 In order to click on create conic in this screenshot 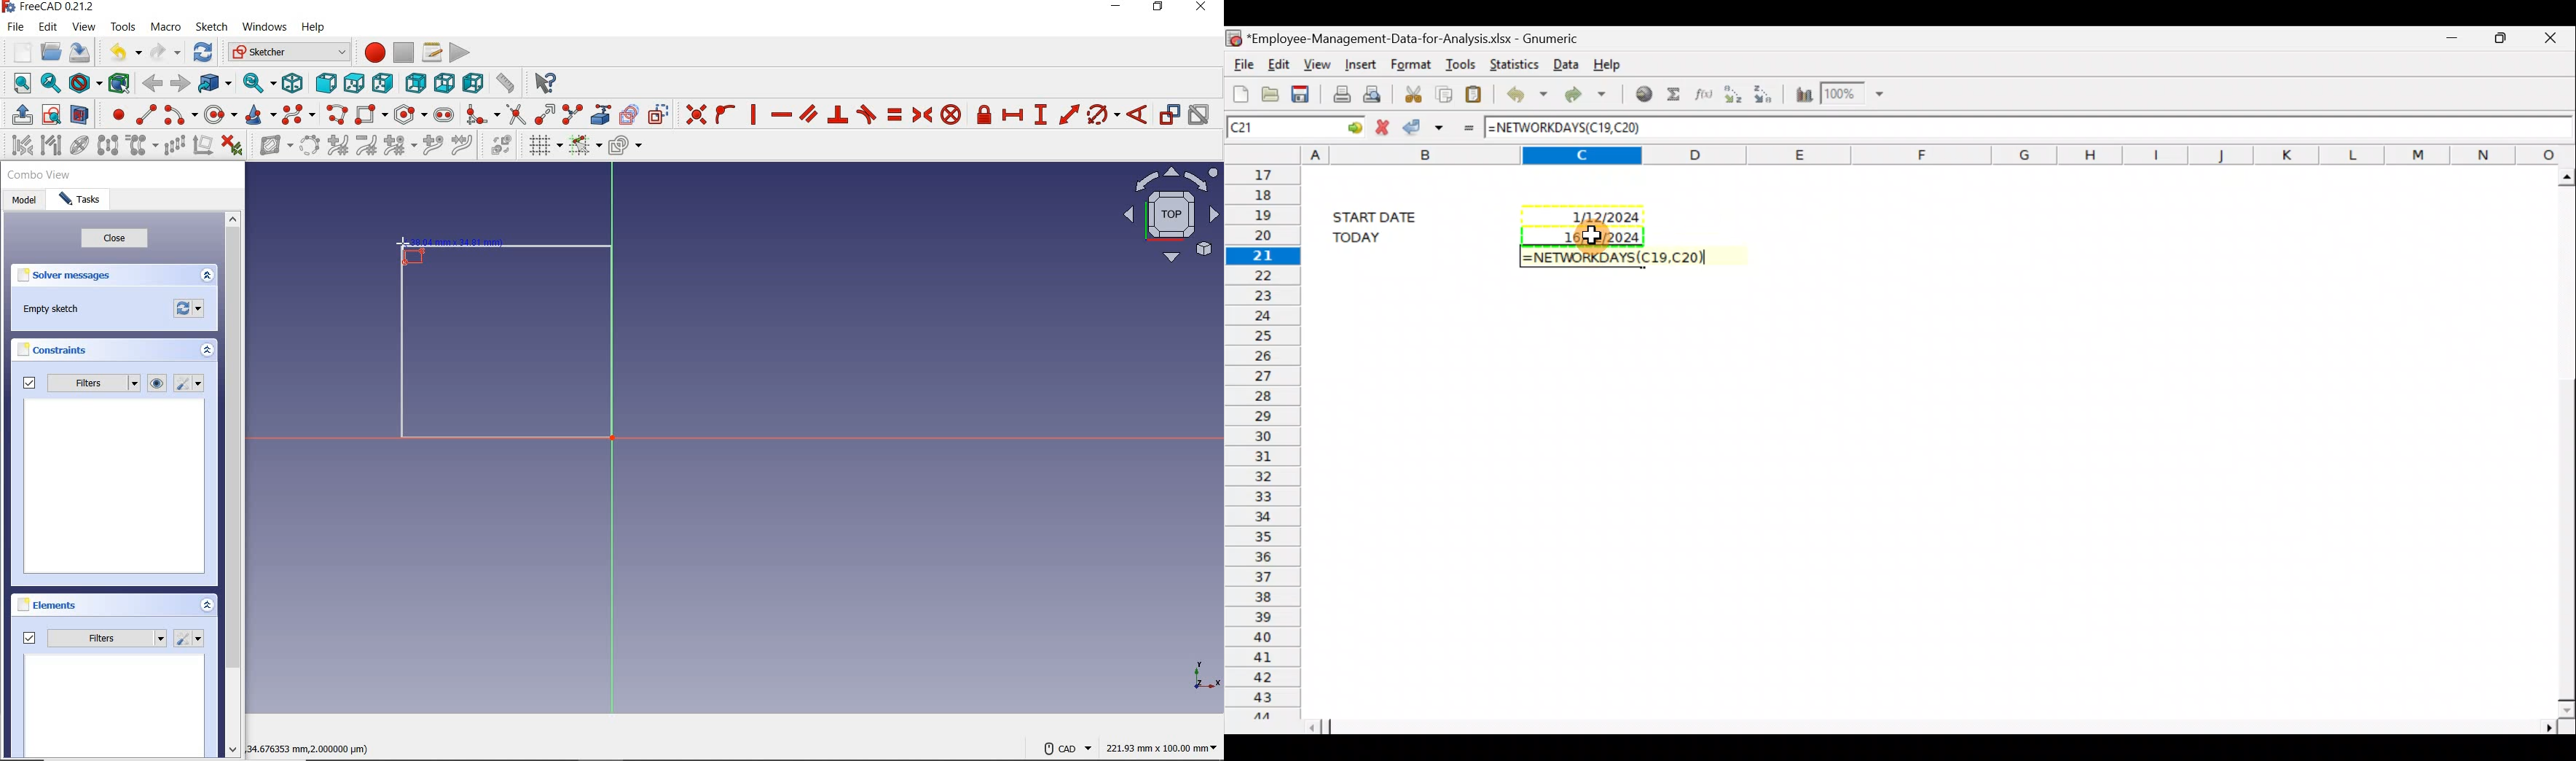, I will do `click(260, 116)`.